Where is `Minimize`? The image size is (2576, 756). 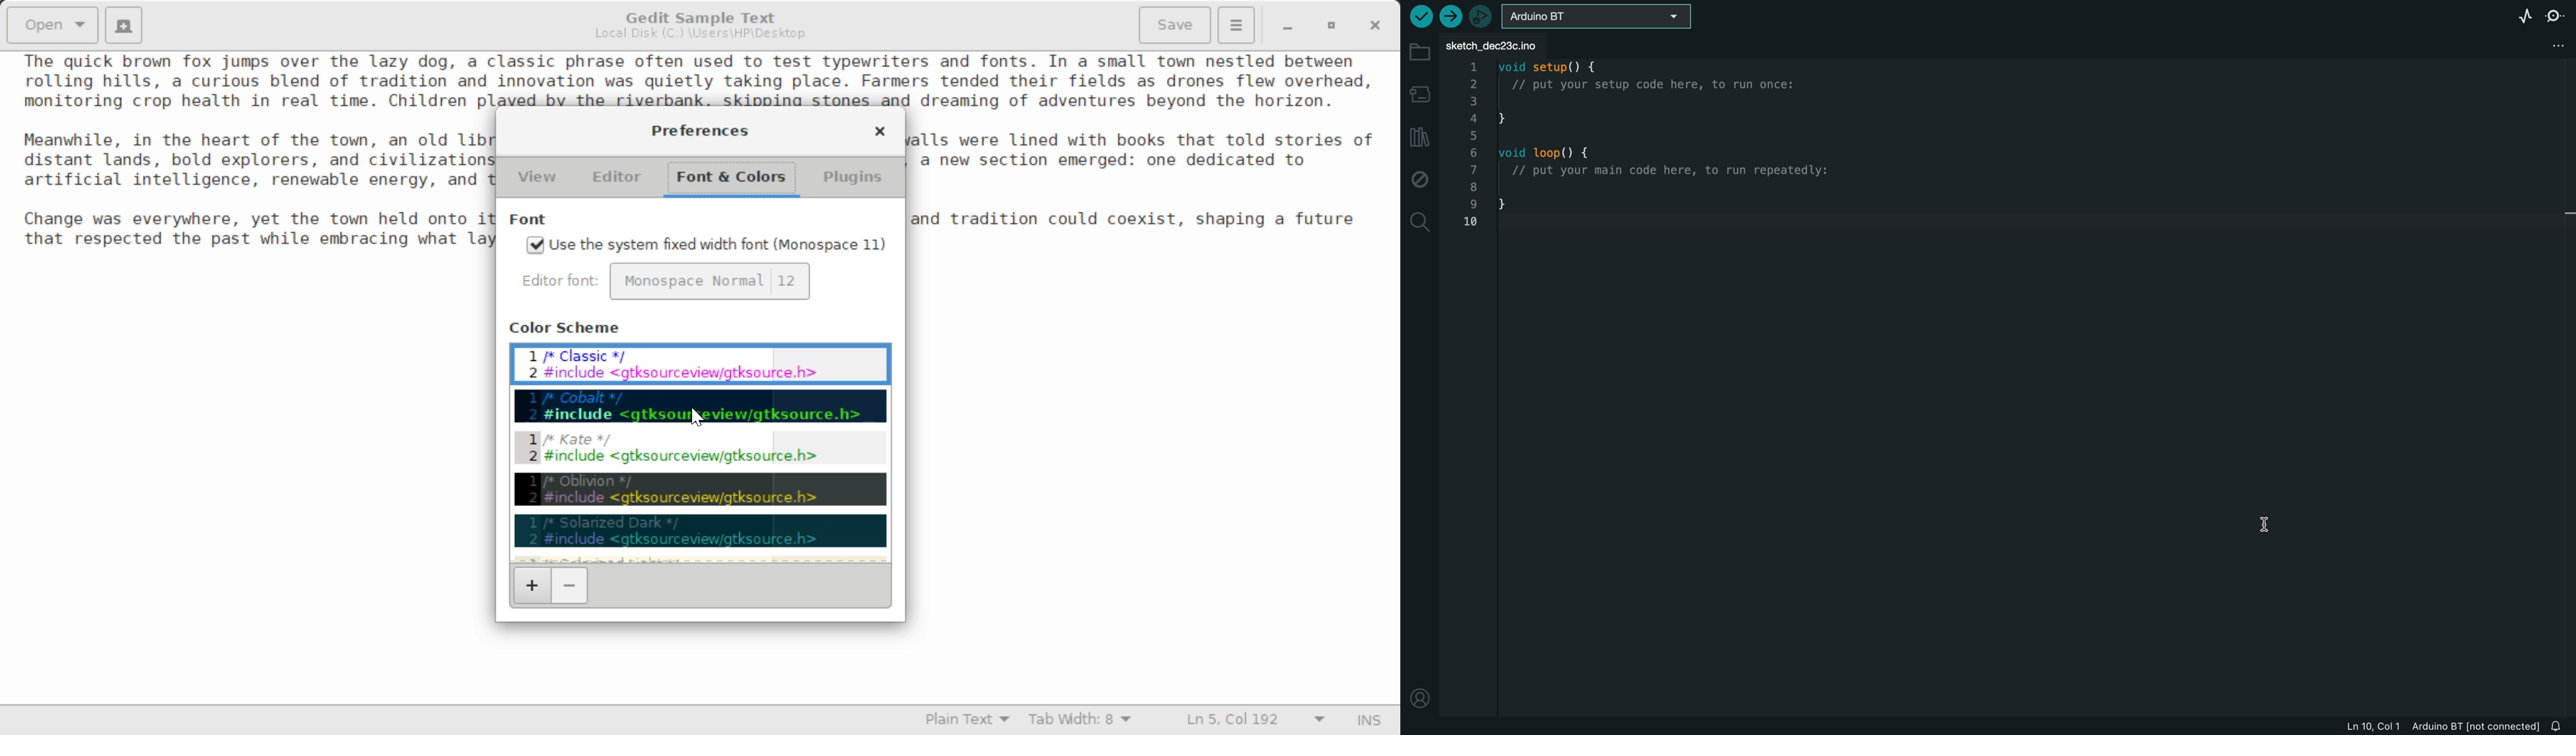
Minimize is located at coordinates (1333, 26).